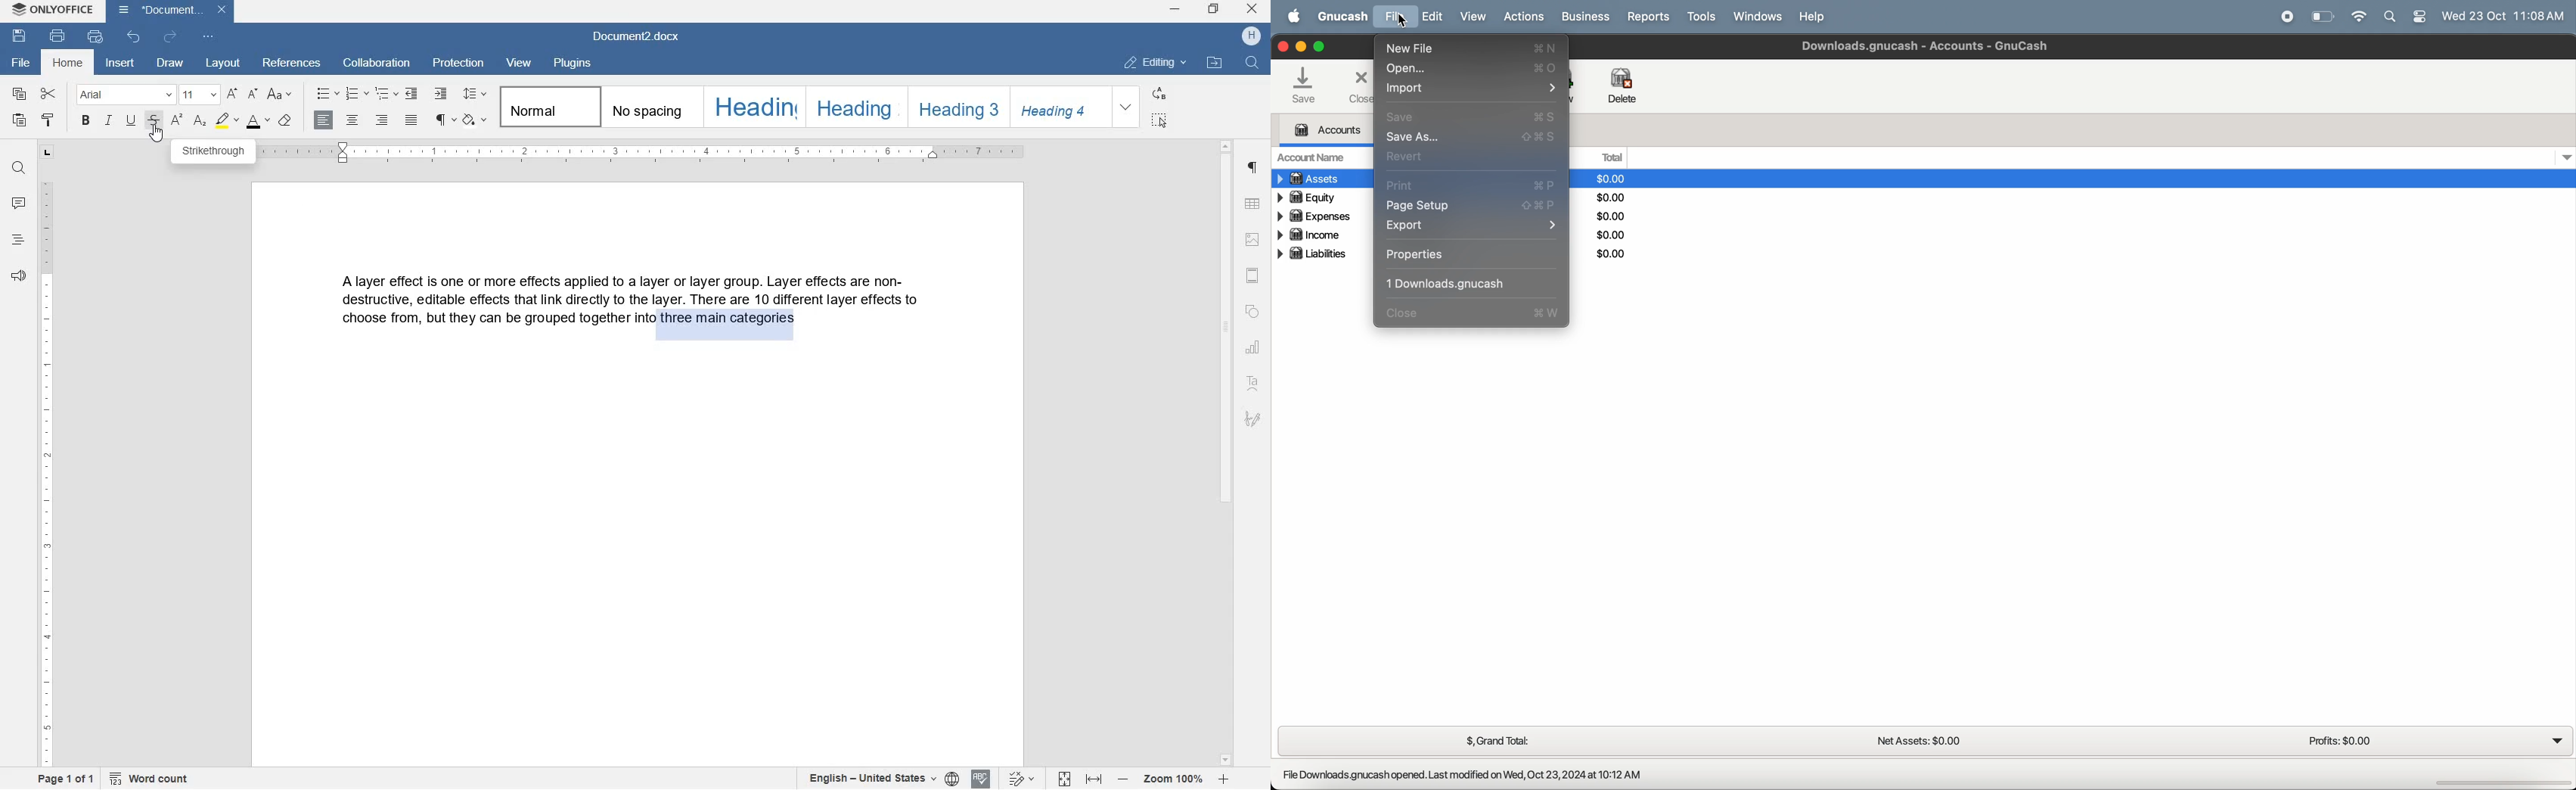 This screenshot has height=812, width=2576. Describe the element at coordinates (177, 122) in the screenshot. I see `superscript` at that location.